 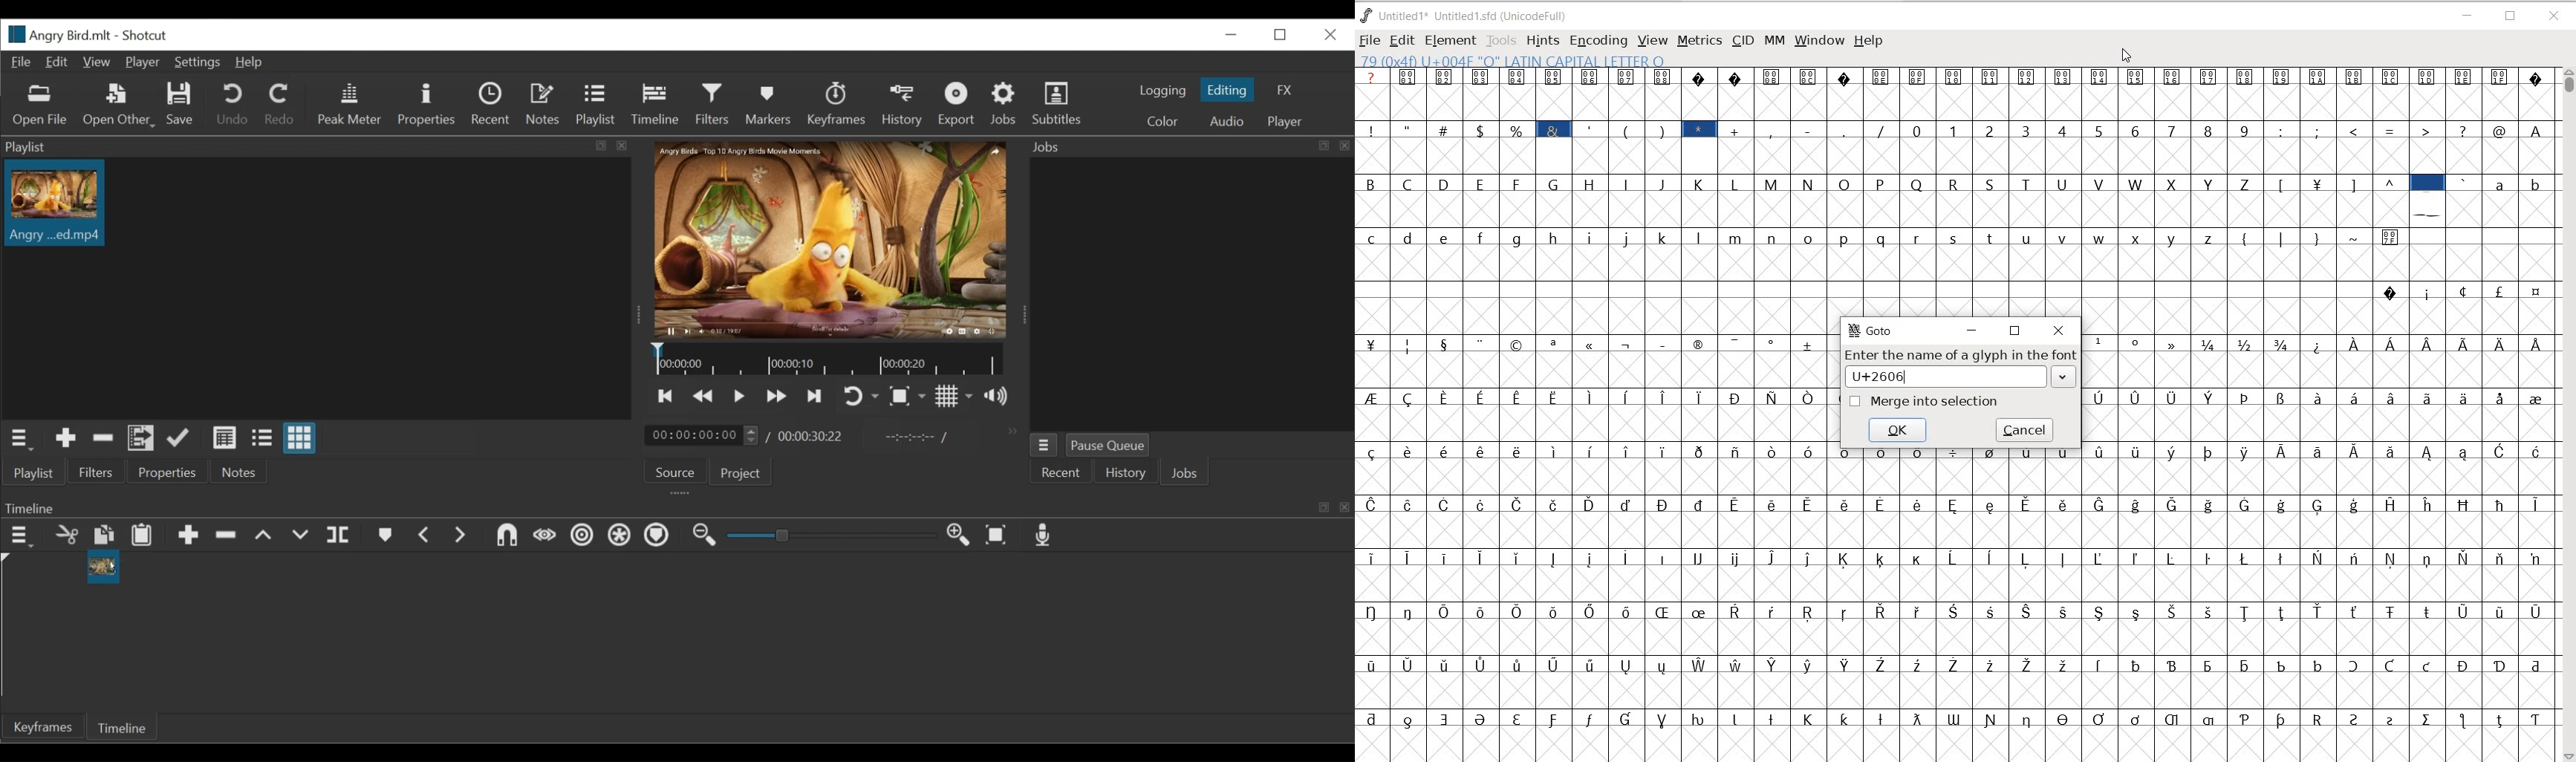 I want to click on Settings, so click(x=195, y=63).